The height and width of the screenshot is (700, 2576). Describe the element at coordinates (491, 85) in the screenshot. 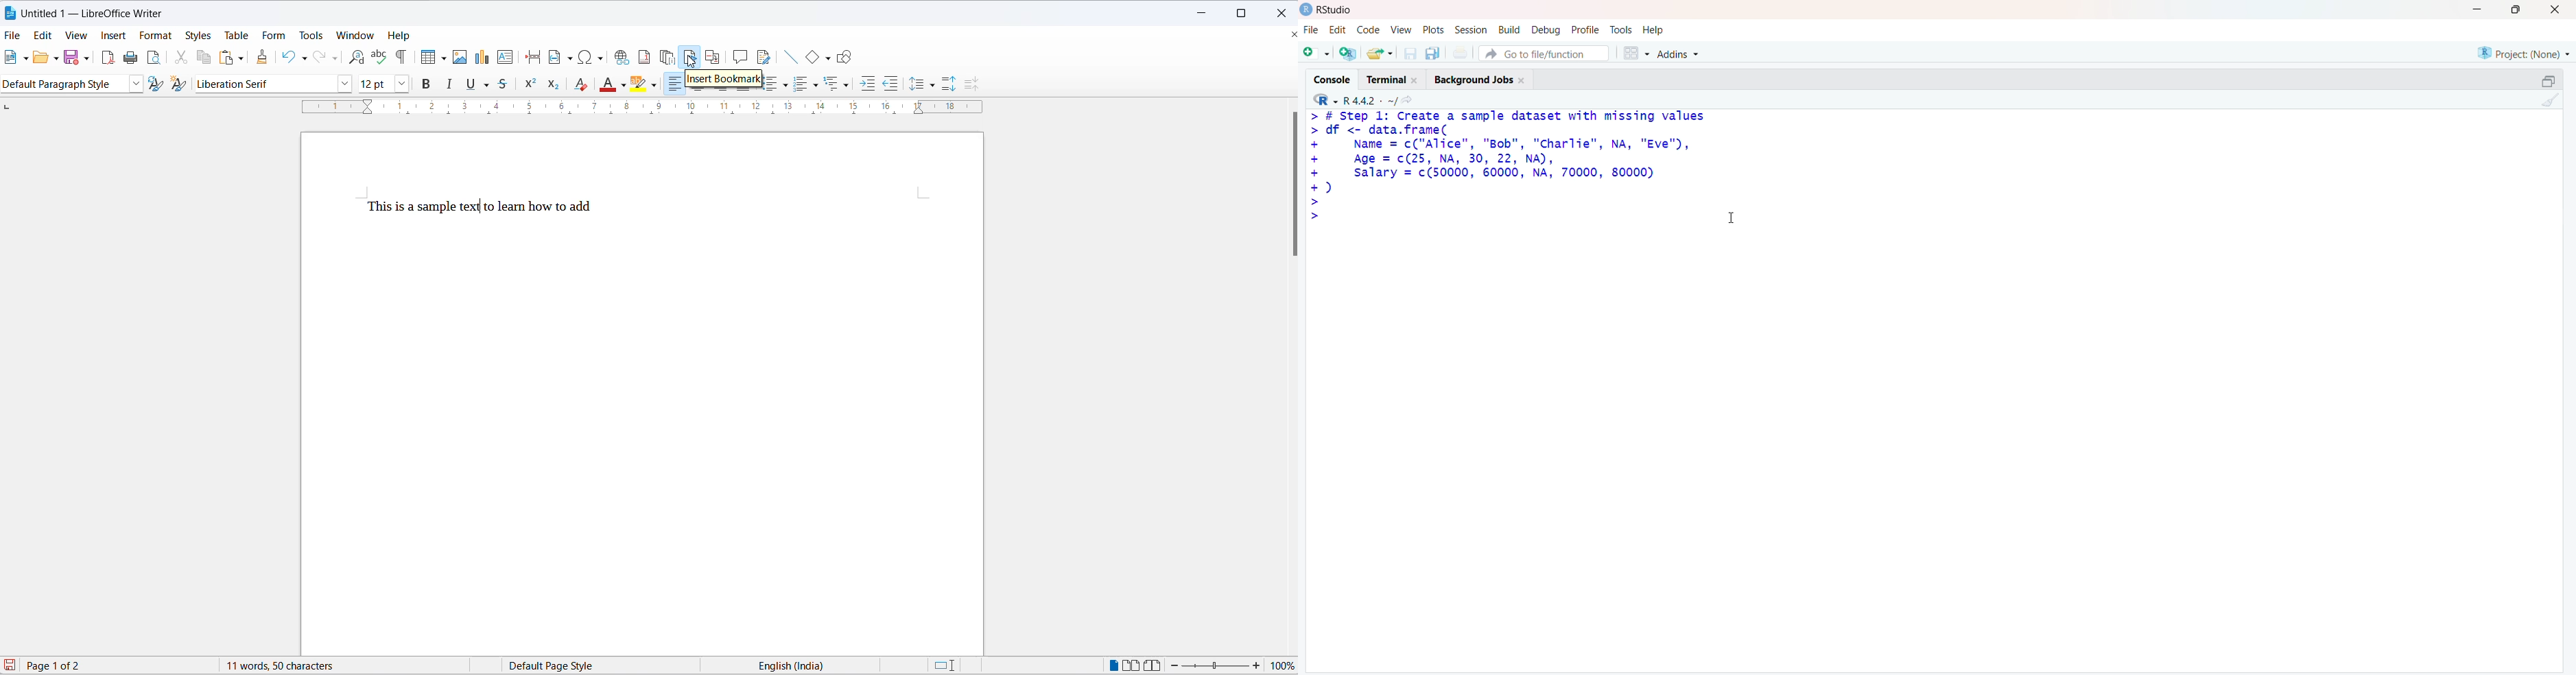

I see `underline options` at that location.